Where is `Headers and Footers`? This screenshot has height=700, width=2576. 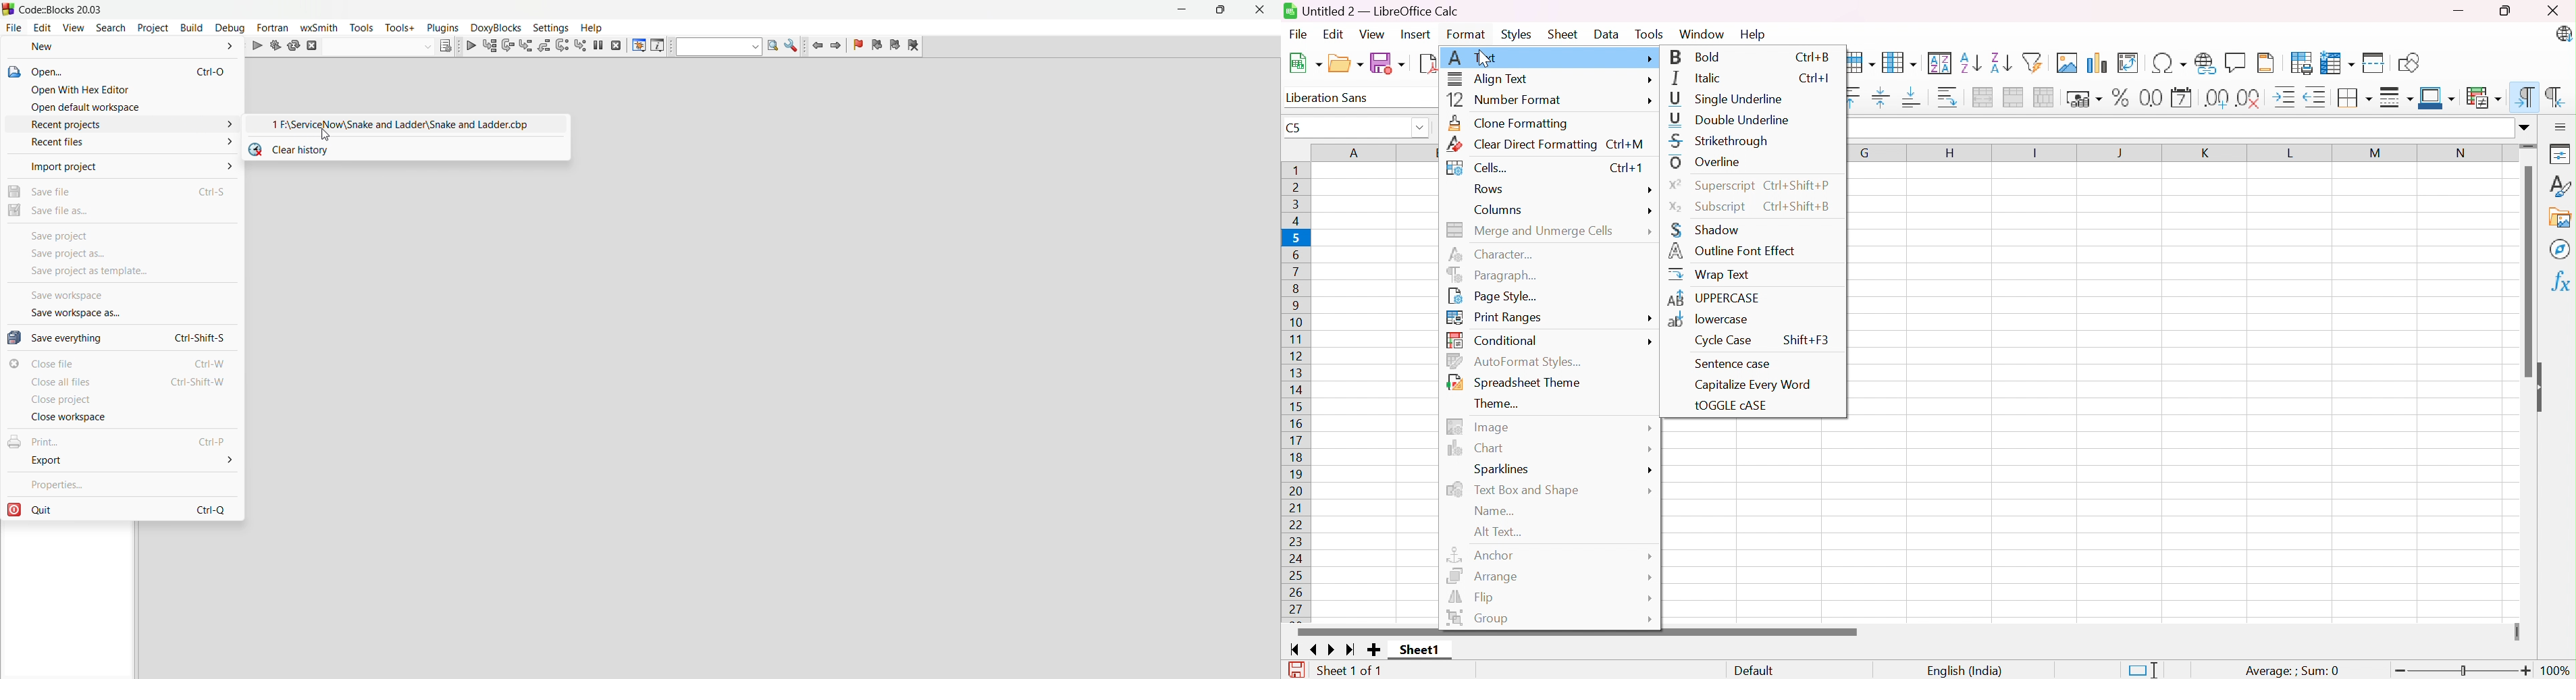 Headers and Footers is located at coordinates (2267, 63).